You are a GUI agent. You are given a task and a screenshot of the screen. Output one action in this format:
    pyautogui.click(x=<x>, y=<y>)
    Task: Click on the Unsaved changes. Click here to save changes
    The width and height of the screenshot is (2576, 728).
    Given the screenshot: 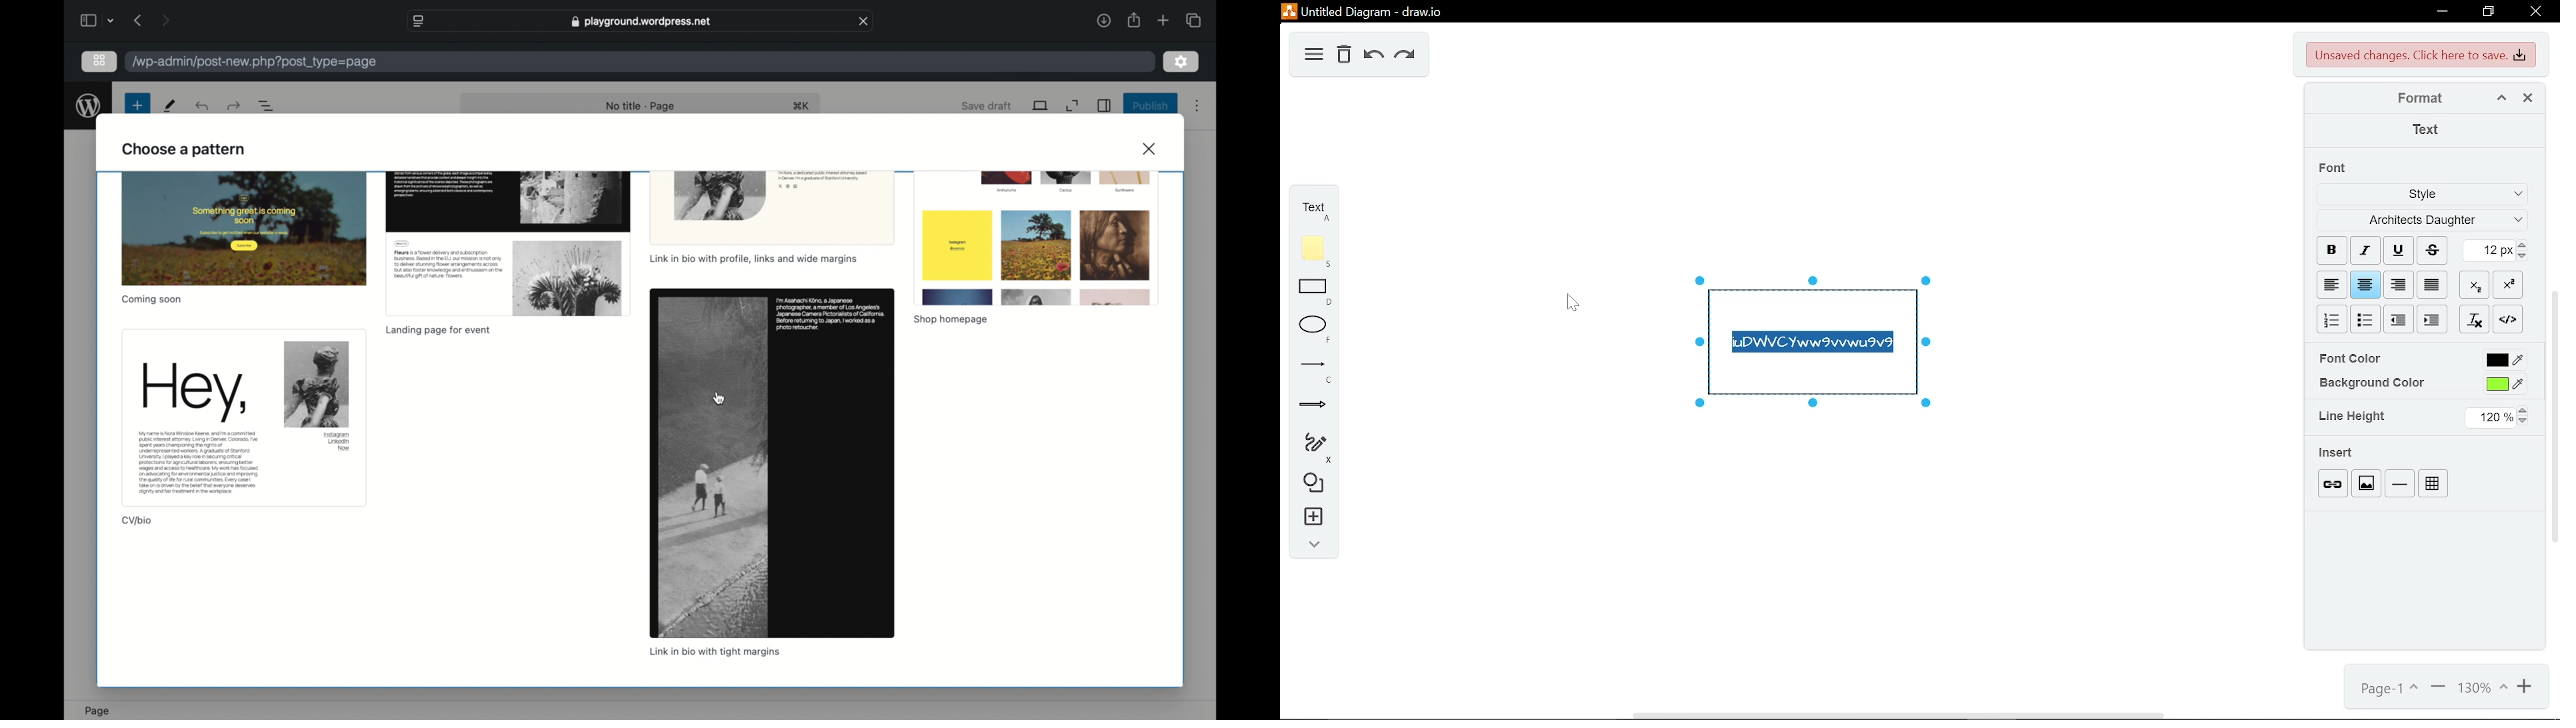 What is the action you would take?
    pyautogui.click(x=2418, y=55)
    